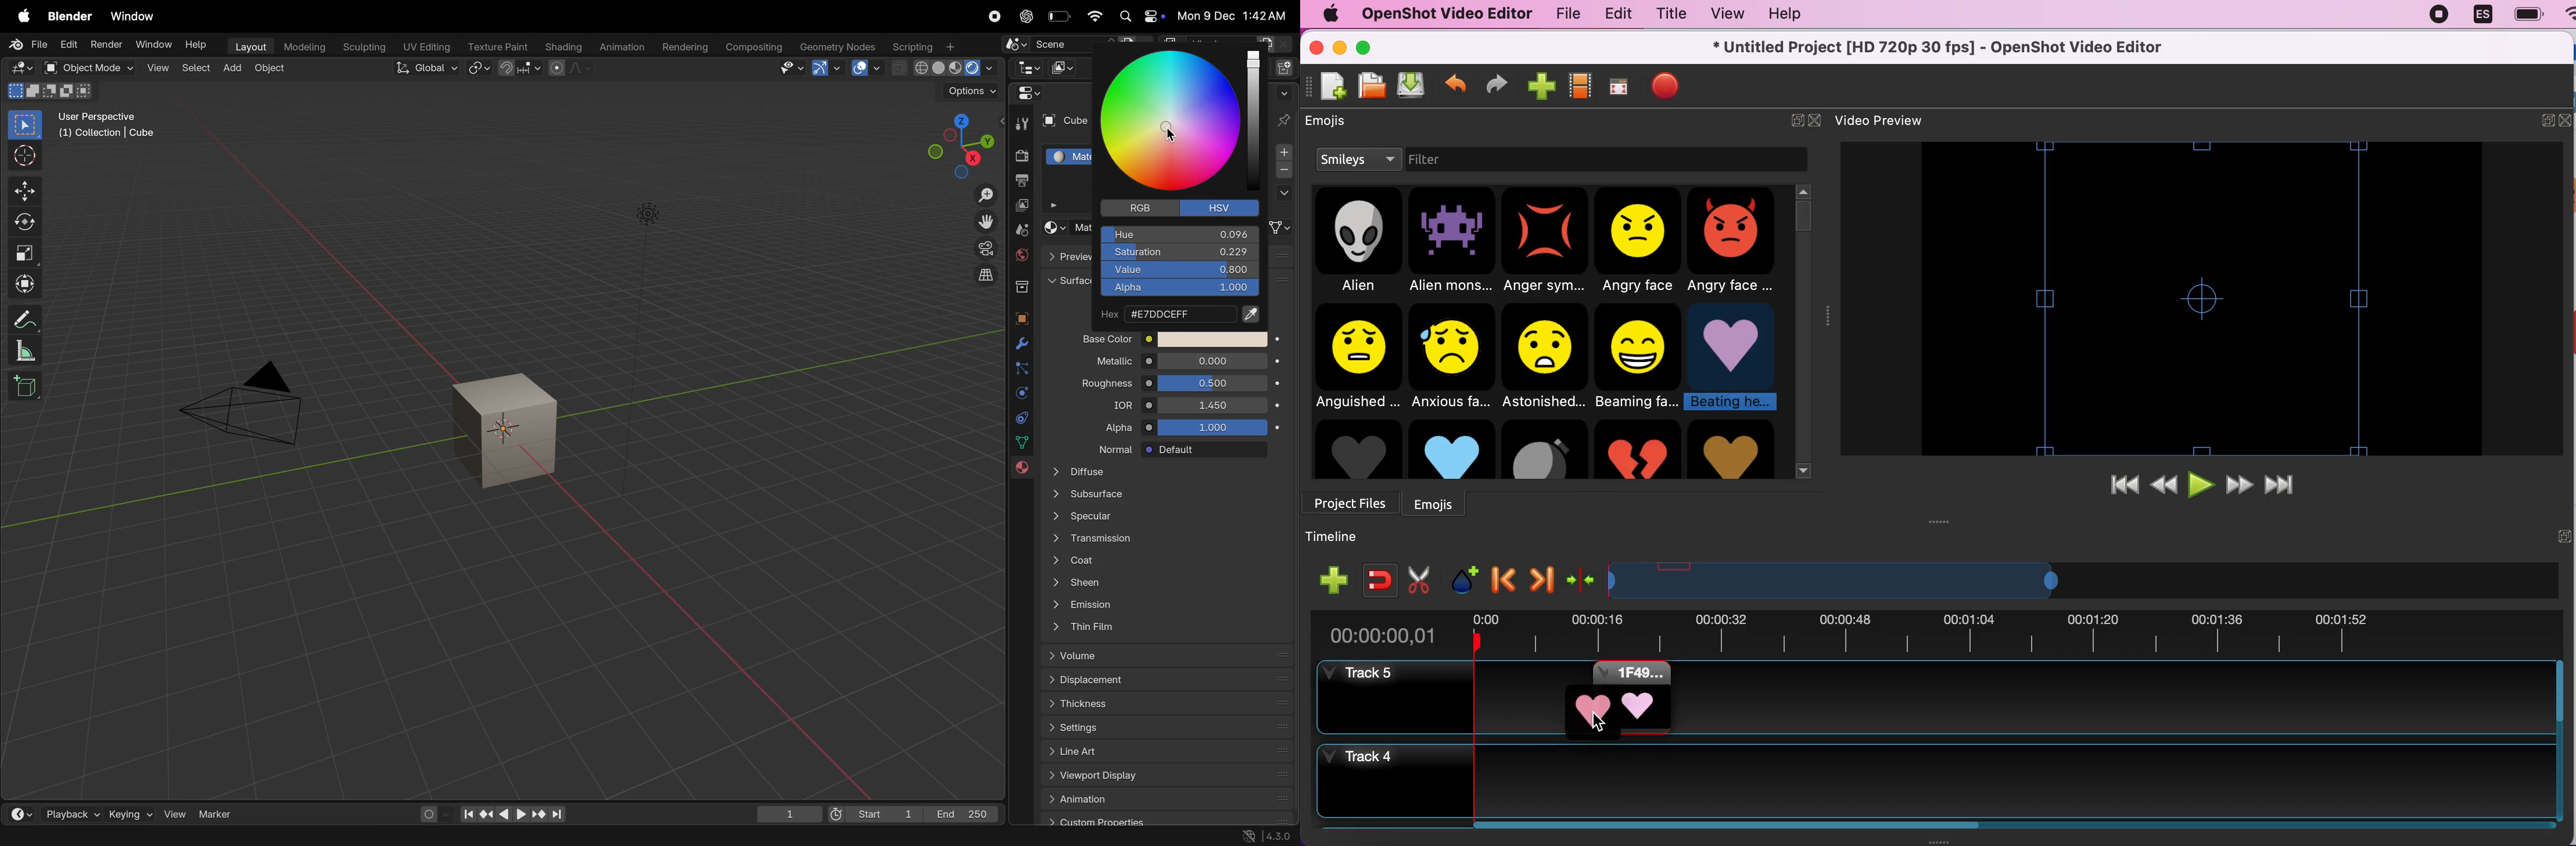 The width and height of the screenshot is (2576, 868). What do you see at coordinates (987, 222) in the screenshot?
I see `move view` at bounding box center [987, 222].